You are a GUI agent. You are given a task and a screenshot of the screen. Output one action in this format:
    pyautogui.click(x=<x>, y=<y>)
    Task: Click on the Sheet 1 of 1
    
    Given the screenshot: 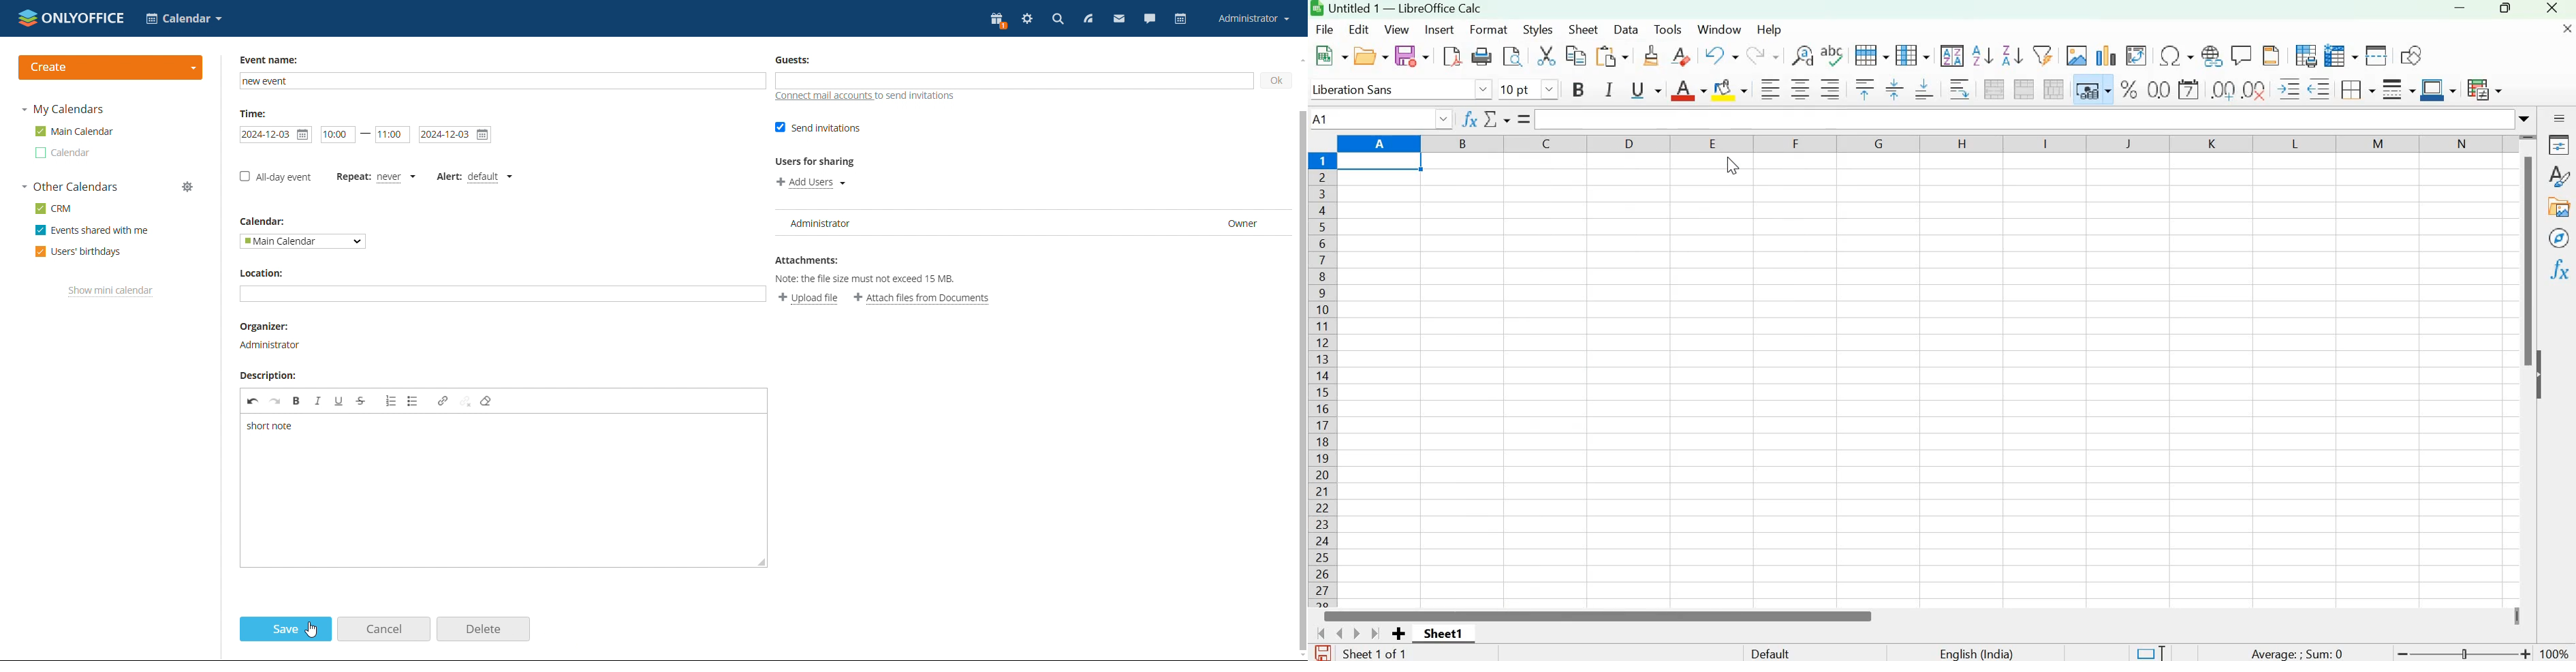 What is the action you would take?
    pyautogui.click(x=1384, y=654)
    